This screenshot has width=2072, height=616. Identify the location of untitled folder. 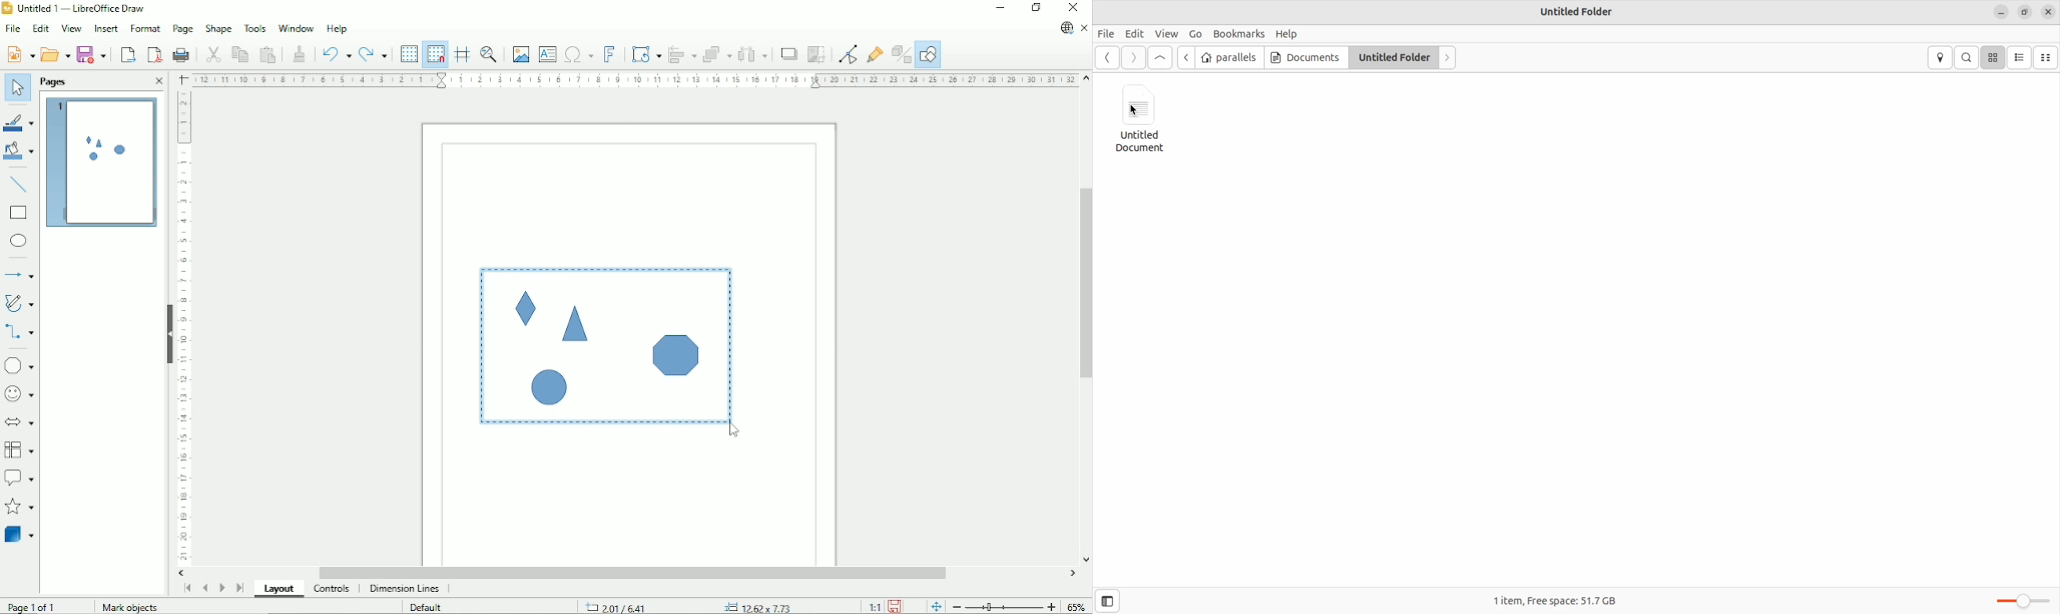
(1392, 56).